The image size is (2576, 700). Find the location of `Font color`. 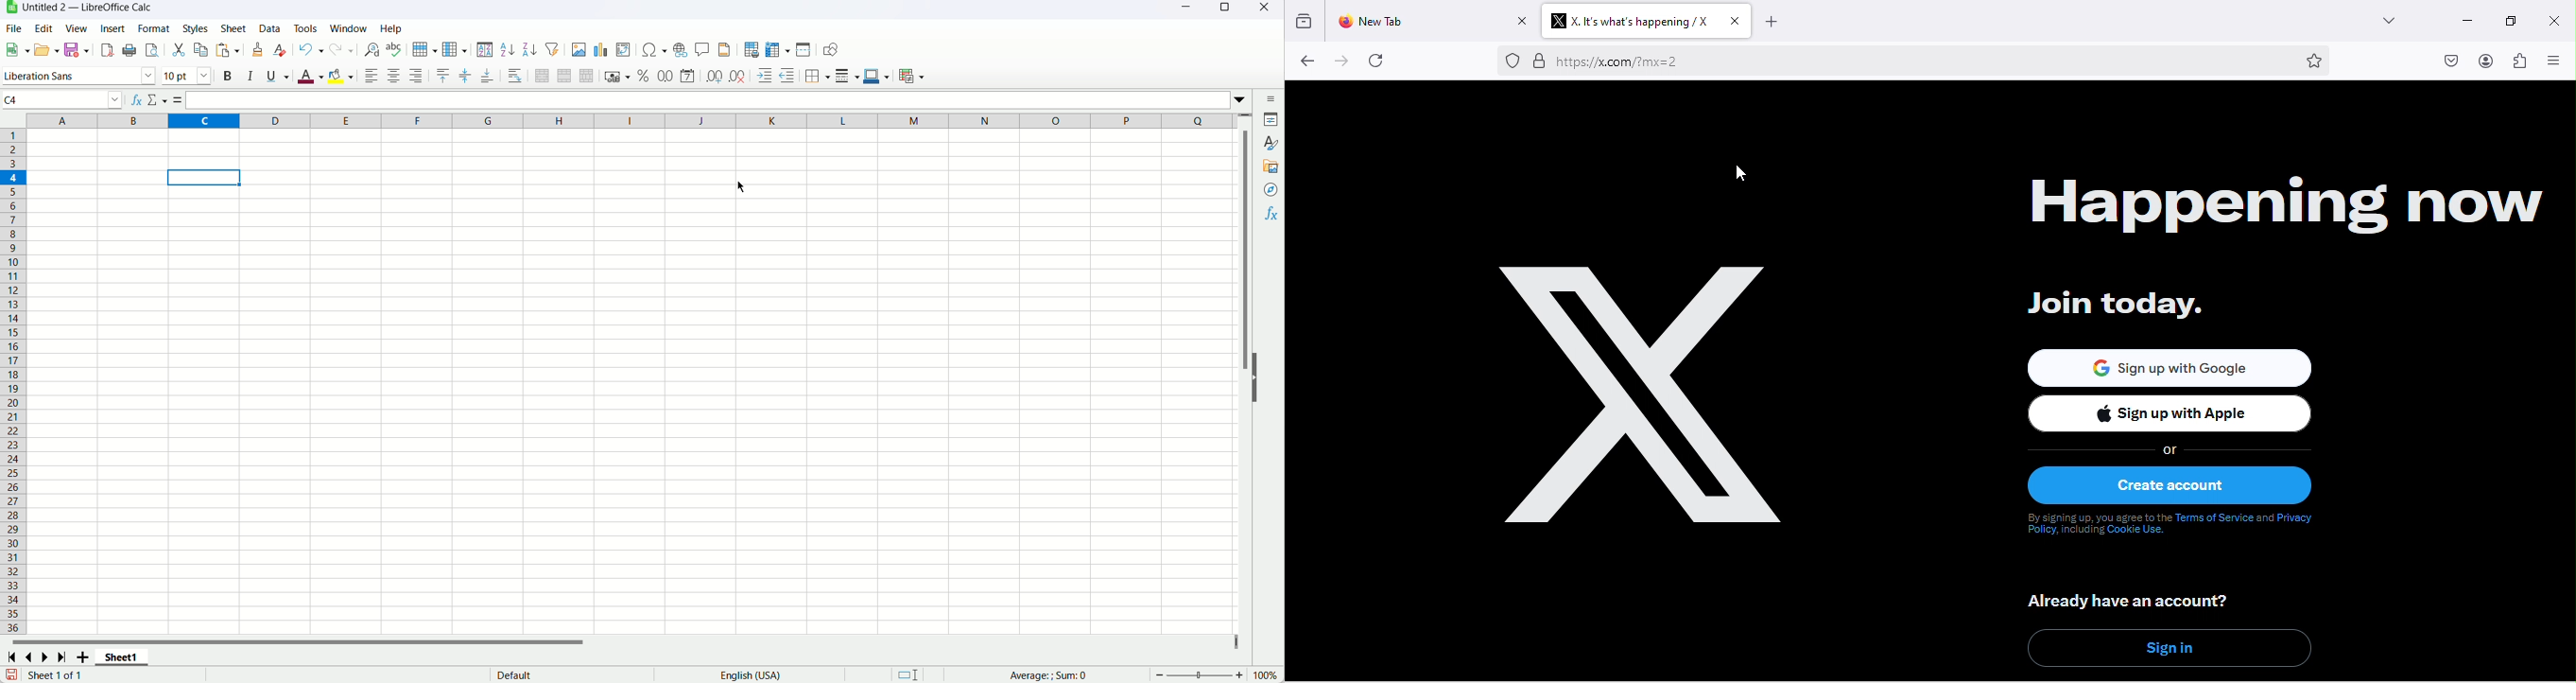

Font color is located at coordinates (310, 78).